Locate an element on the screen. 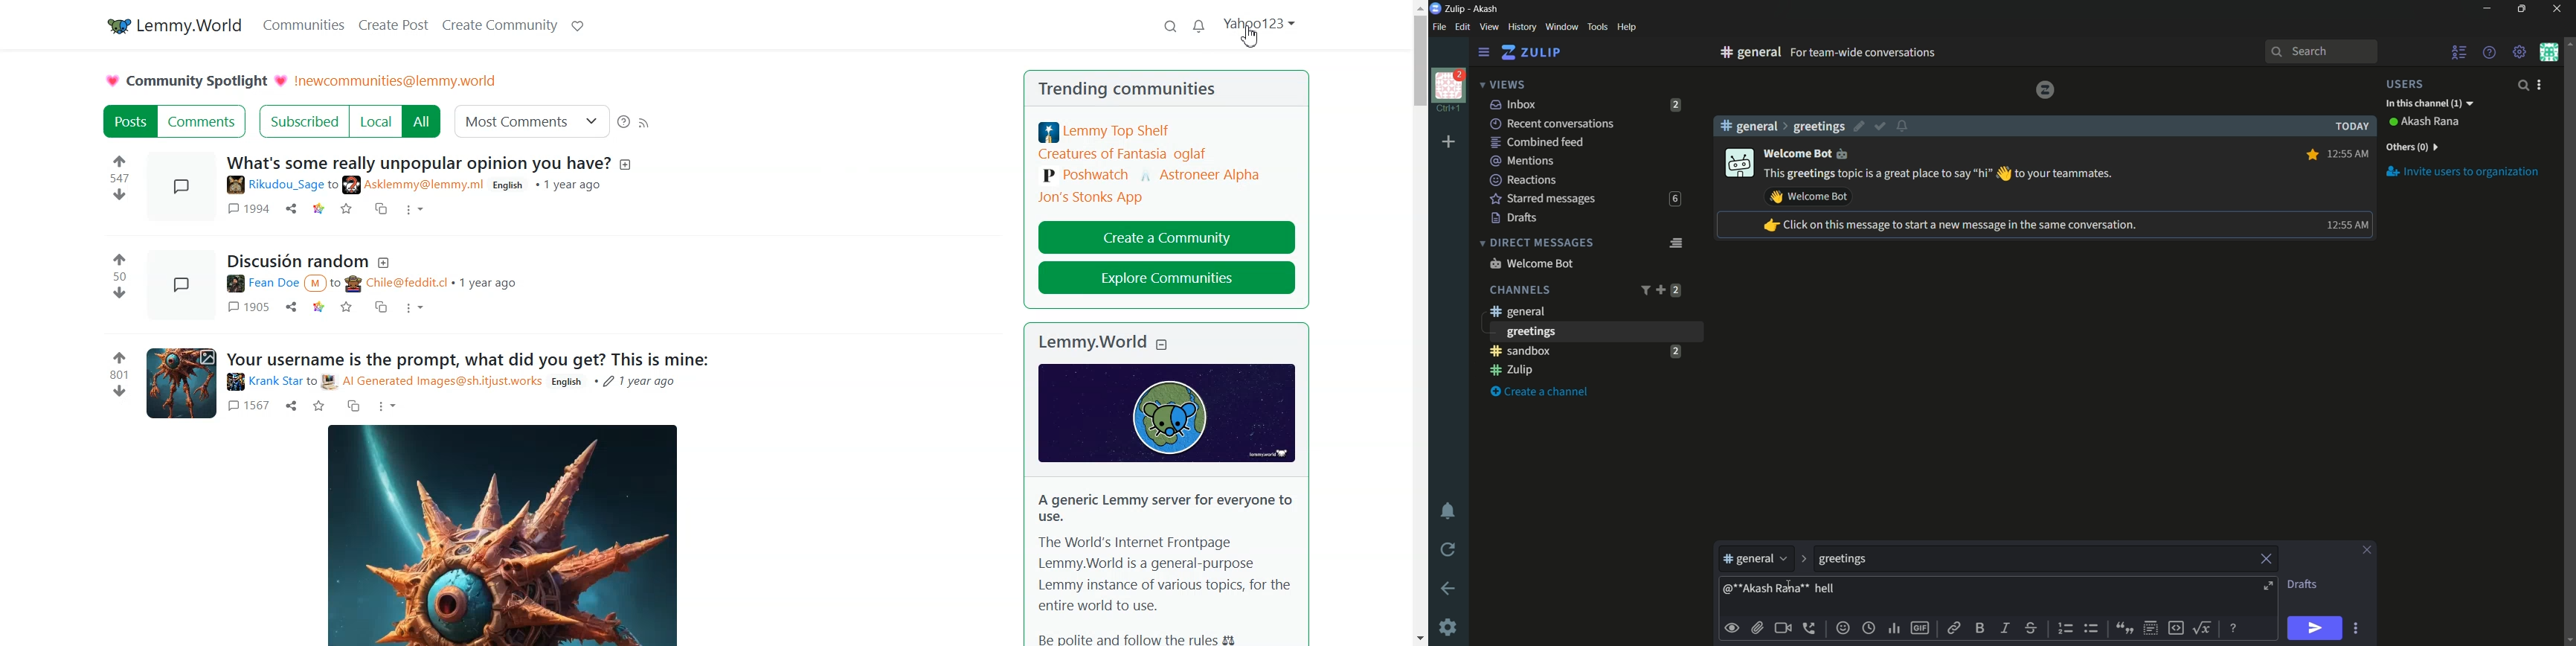  invite users to organization is located at coordinates (2463, 171).